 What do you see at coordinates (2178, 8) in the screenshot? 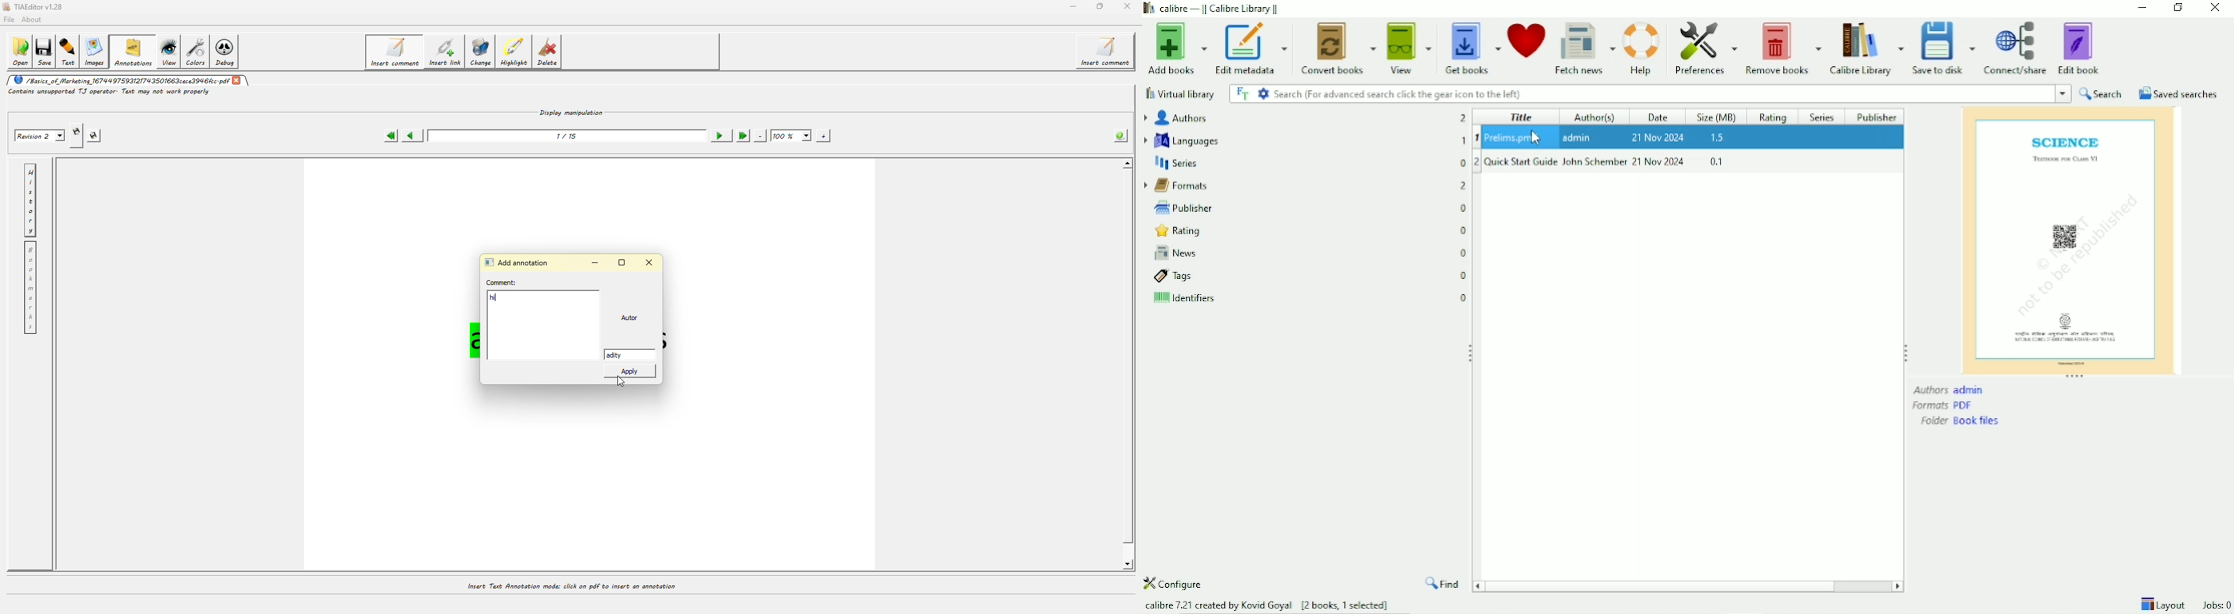
I see `Restore down` at bounding box center [2178, 8].